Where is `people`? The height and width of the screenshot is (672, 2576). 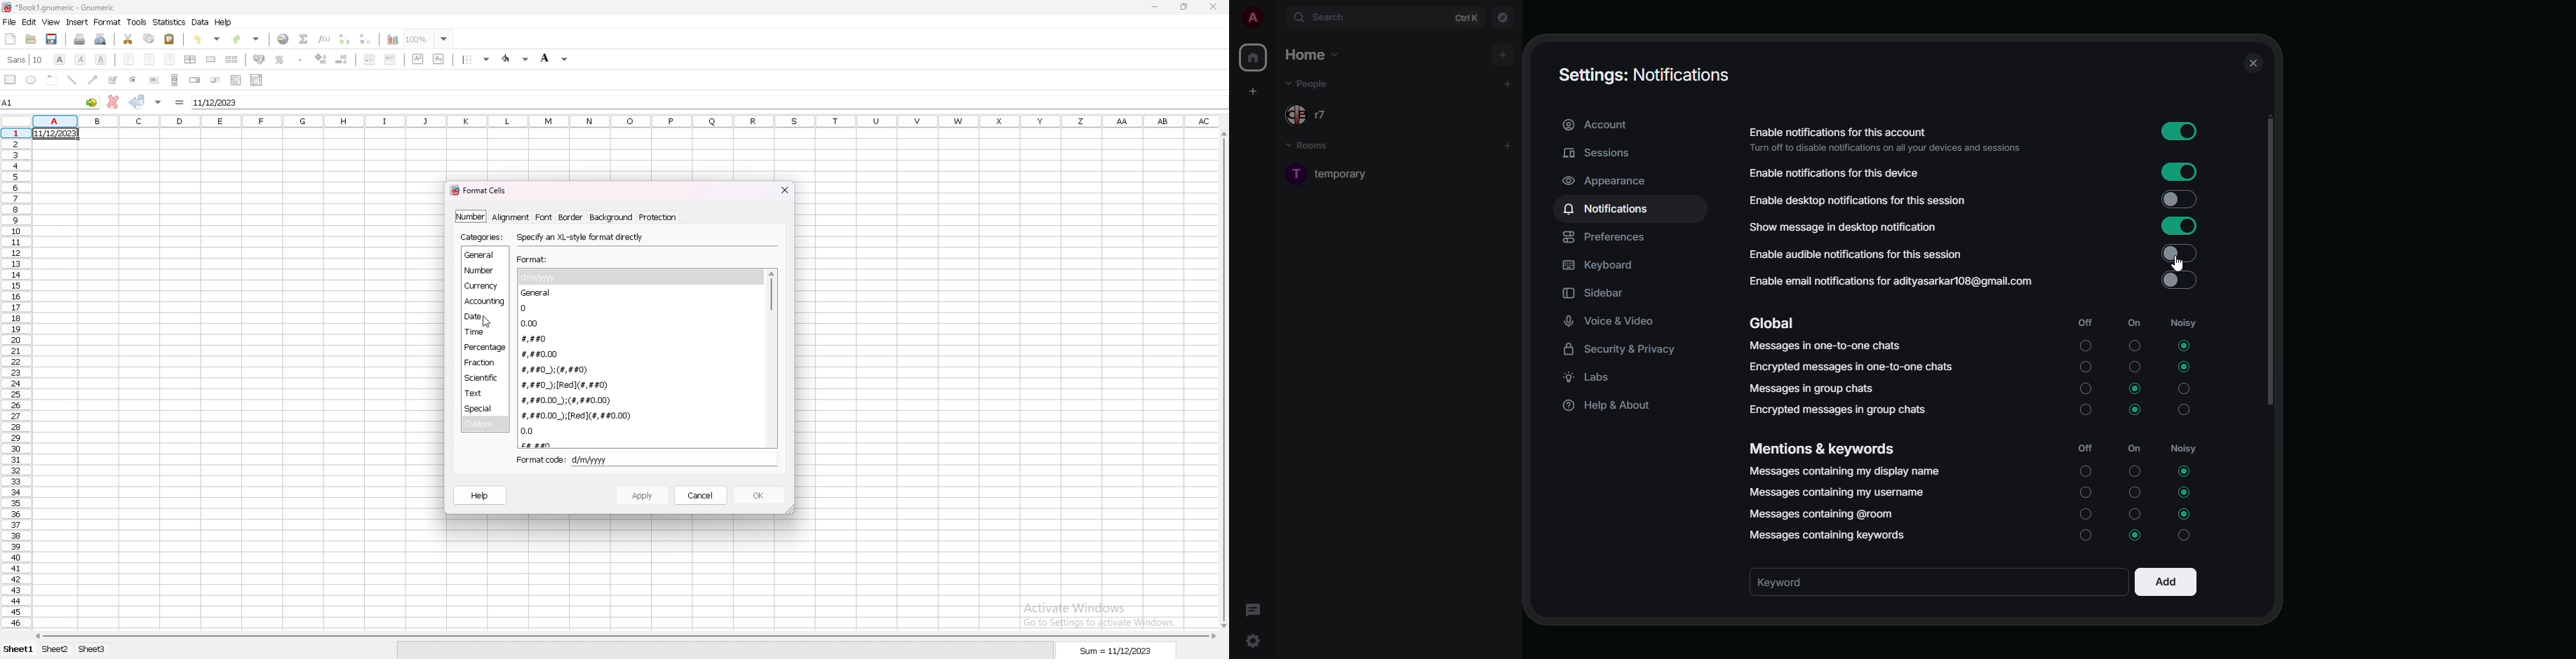 people is located at coordinates (1310, 116).